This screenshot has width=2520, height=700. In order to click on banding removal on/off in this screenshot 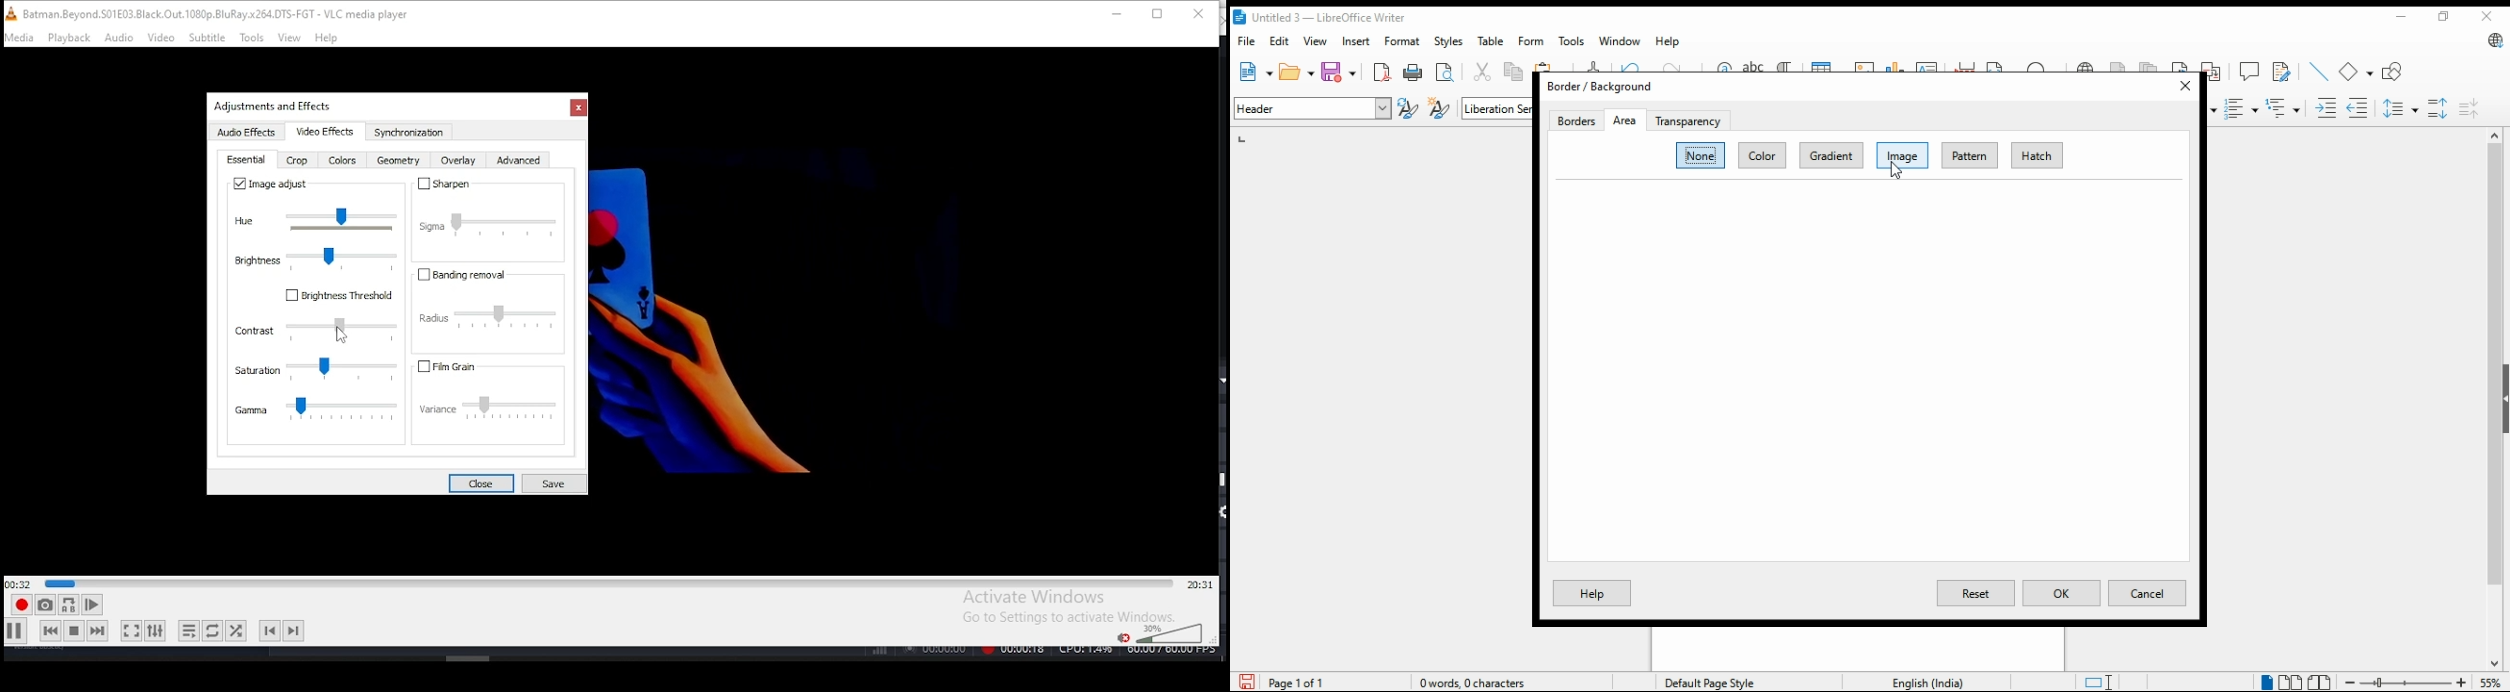, I will do `click(468, 275)`.